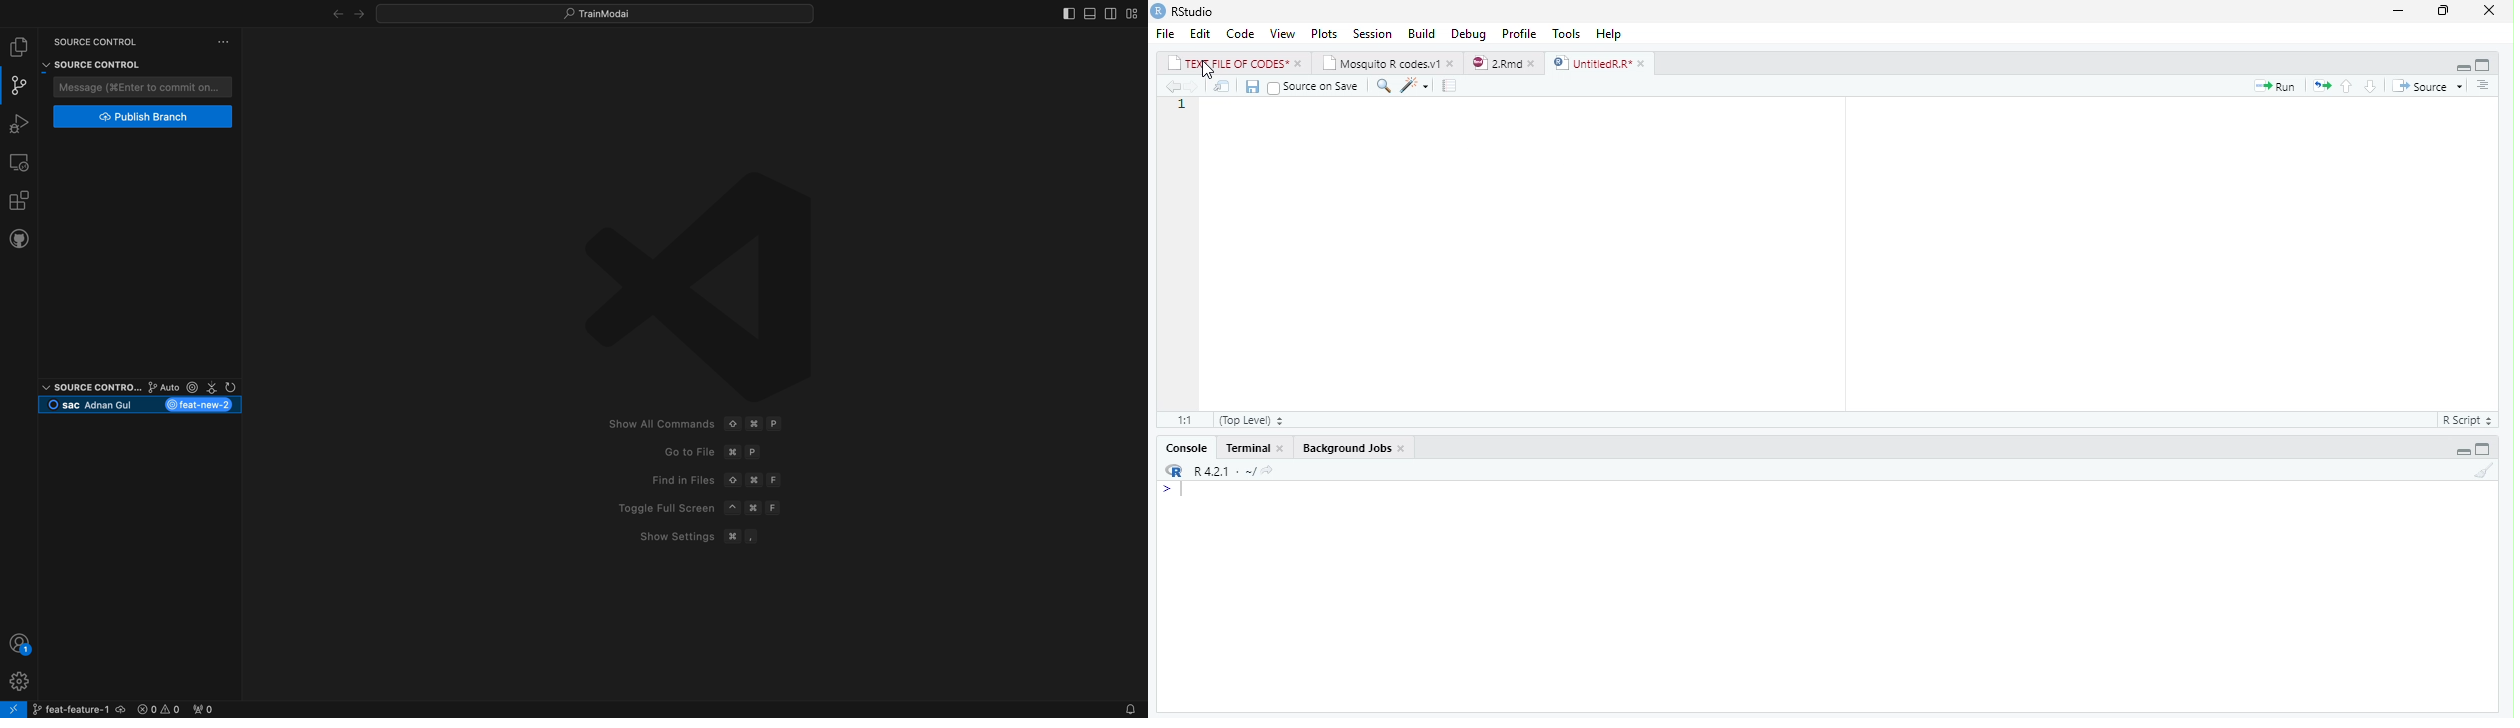 This screenshot has width=2520, height=728. What do you see at coordinates (2271, 85) in the screenshot?
I see `Run current line` at bounding box center [2271, 85].